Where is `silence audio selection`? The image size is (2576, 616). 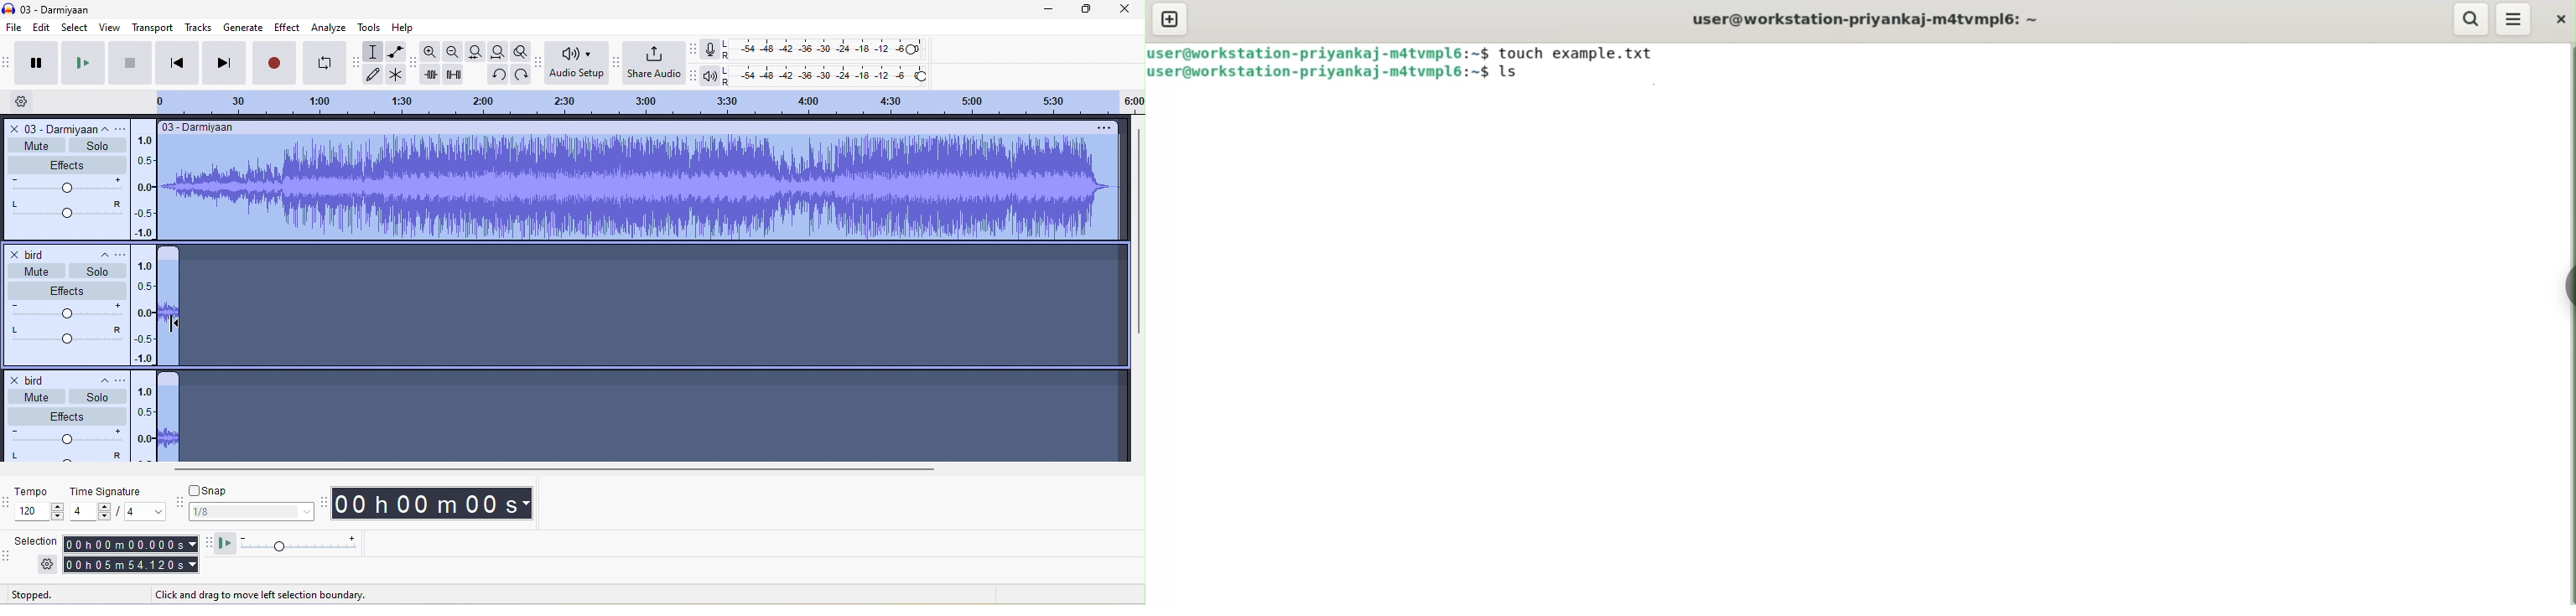
silence audio selection is located at coordinates (456, 75).